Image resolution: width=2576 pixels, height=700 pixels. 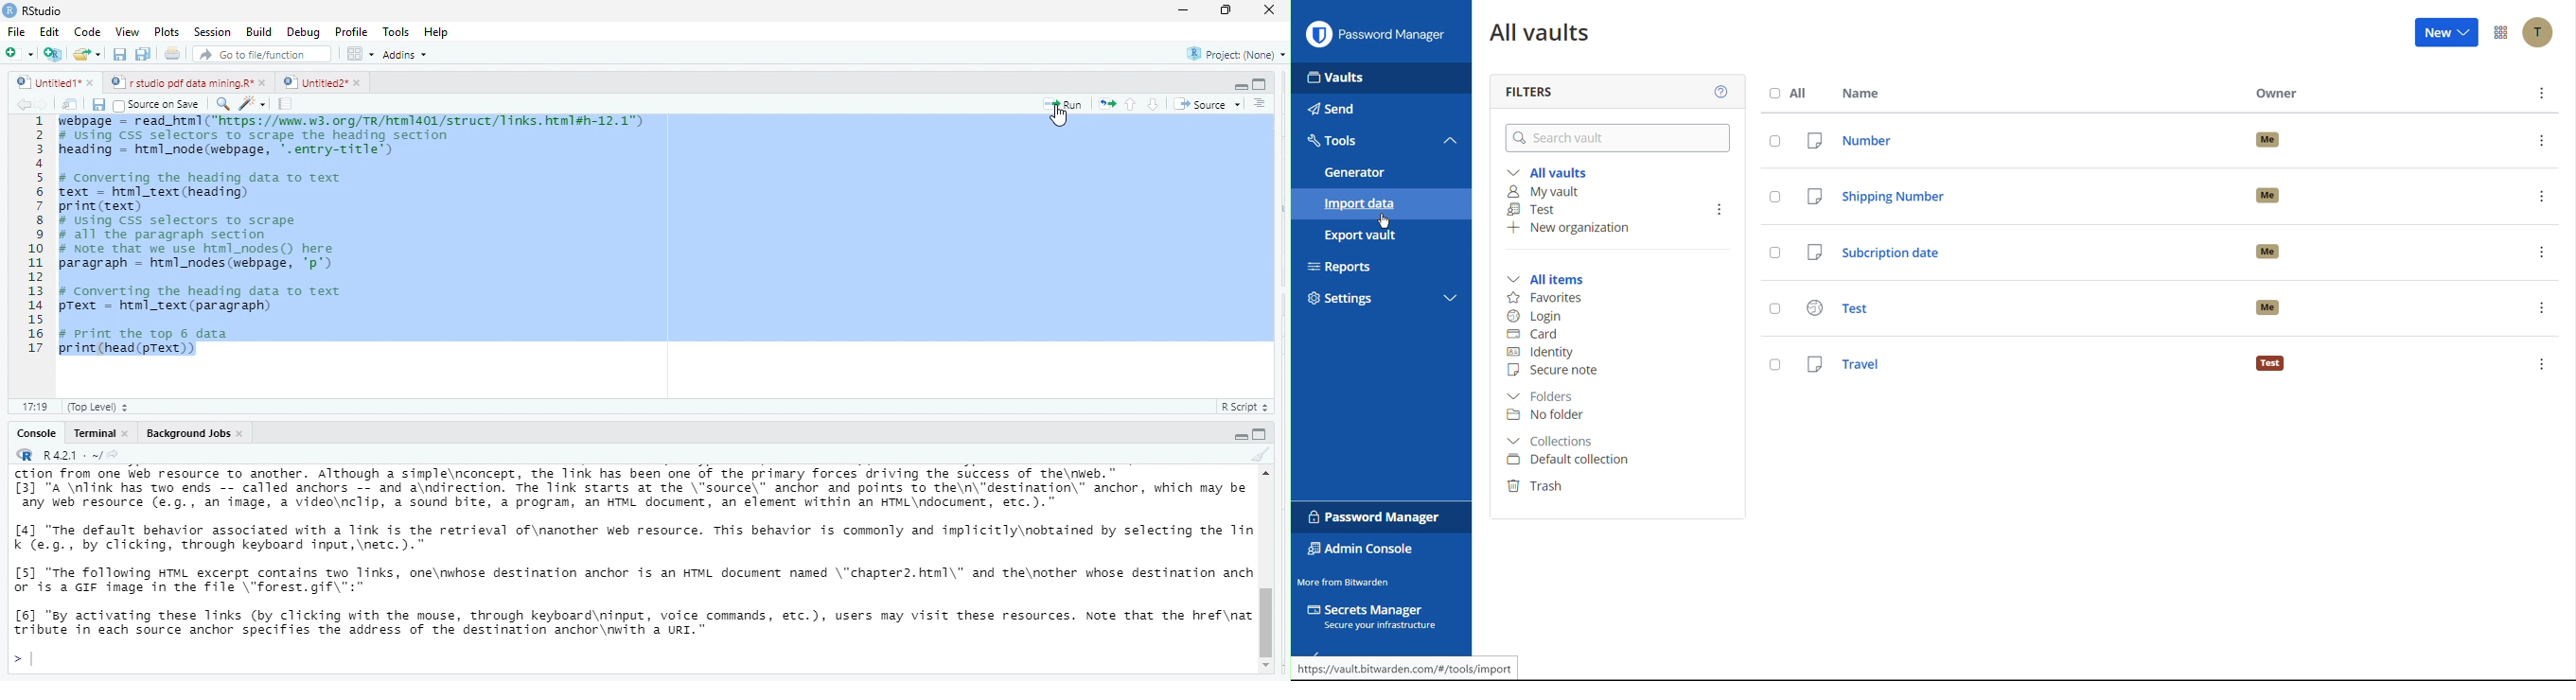 I want to click on ‘Session, so click(x=211, y=32).